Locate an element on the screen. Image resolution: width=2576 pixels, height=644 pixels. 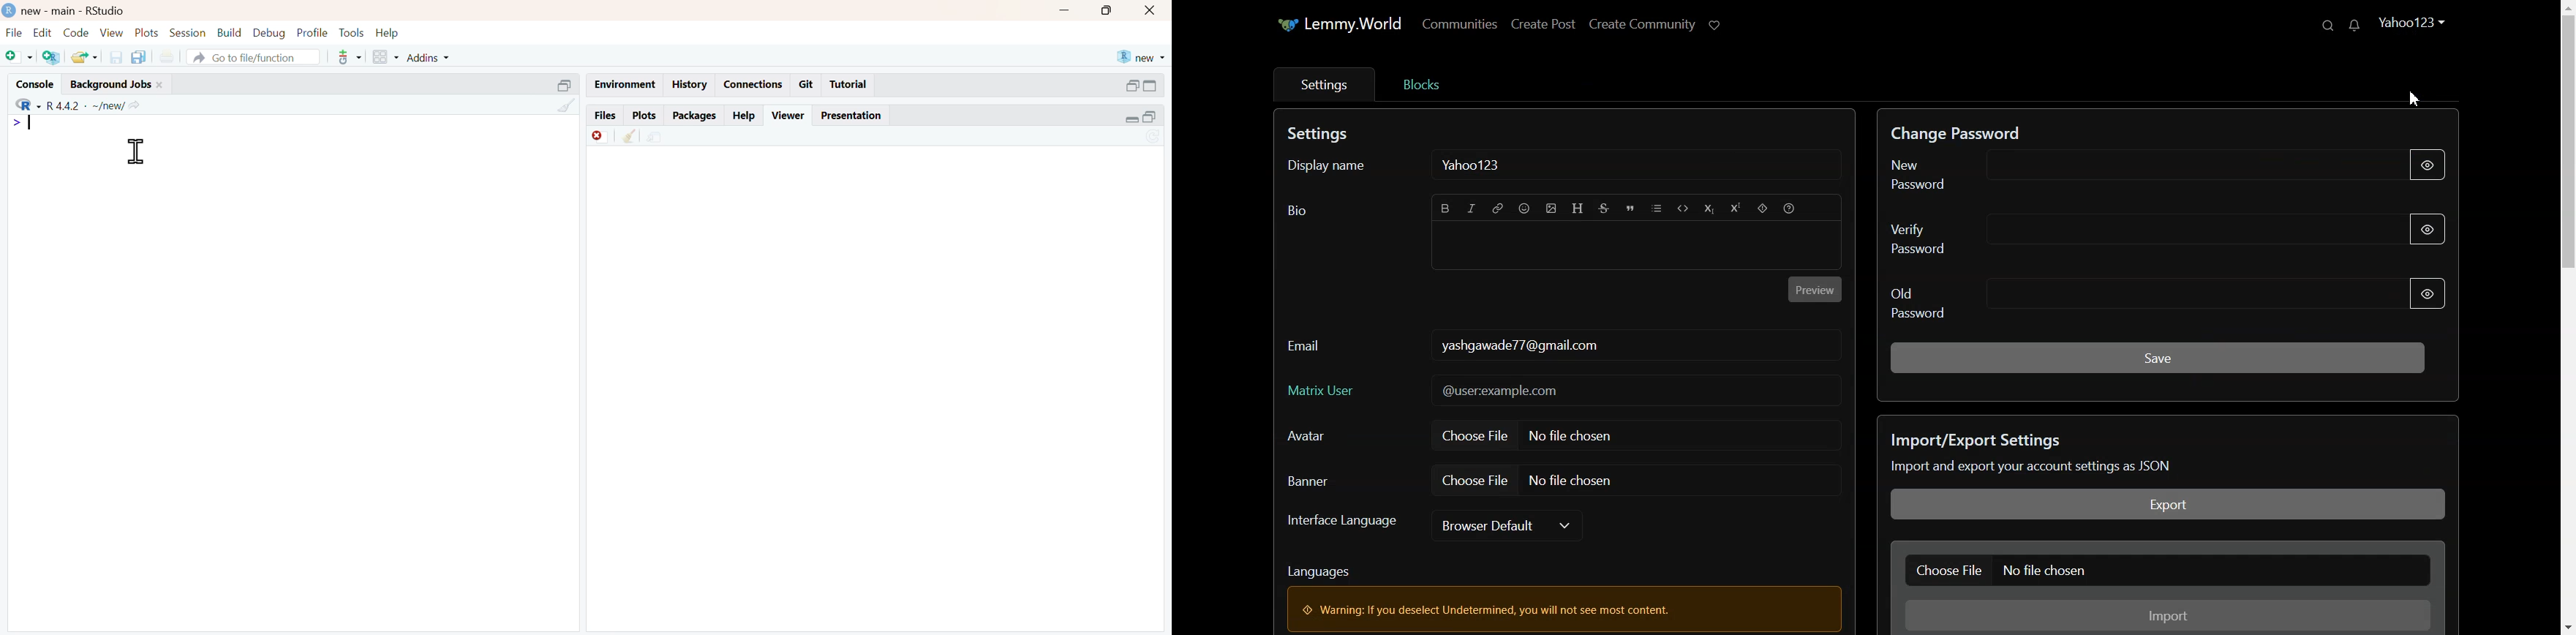
Formatting Help is located at coordinates (1790, 207).